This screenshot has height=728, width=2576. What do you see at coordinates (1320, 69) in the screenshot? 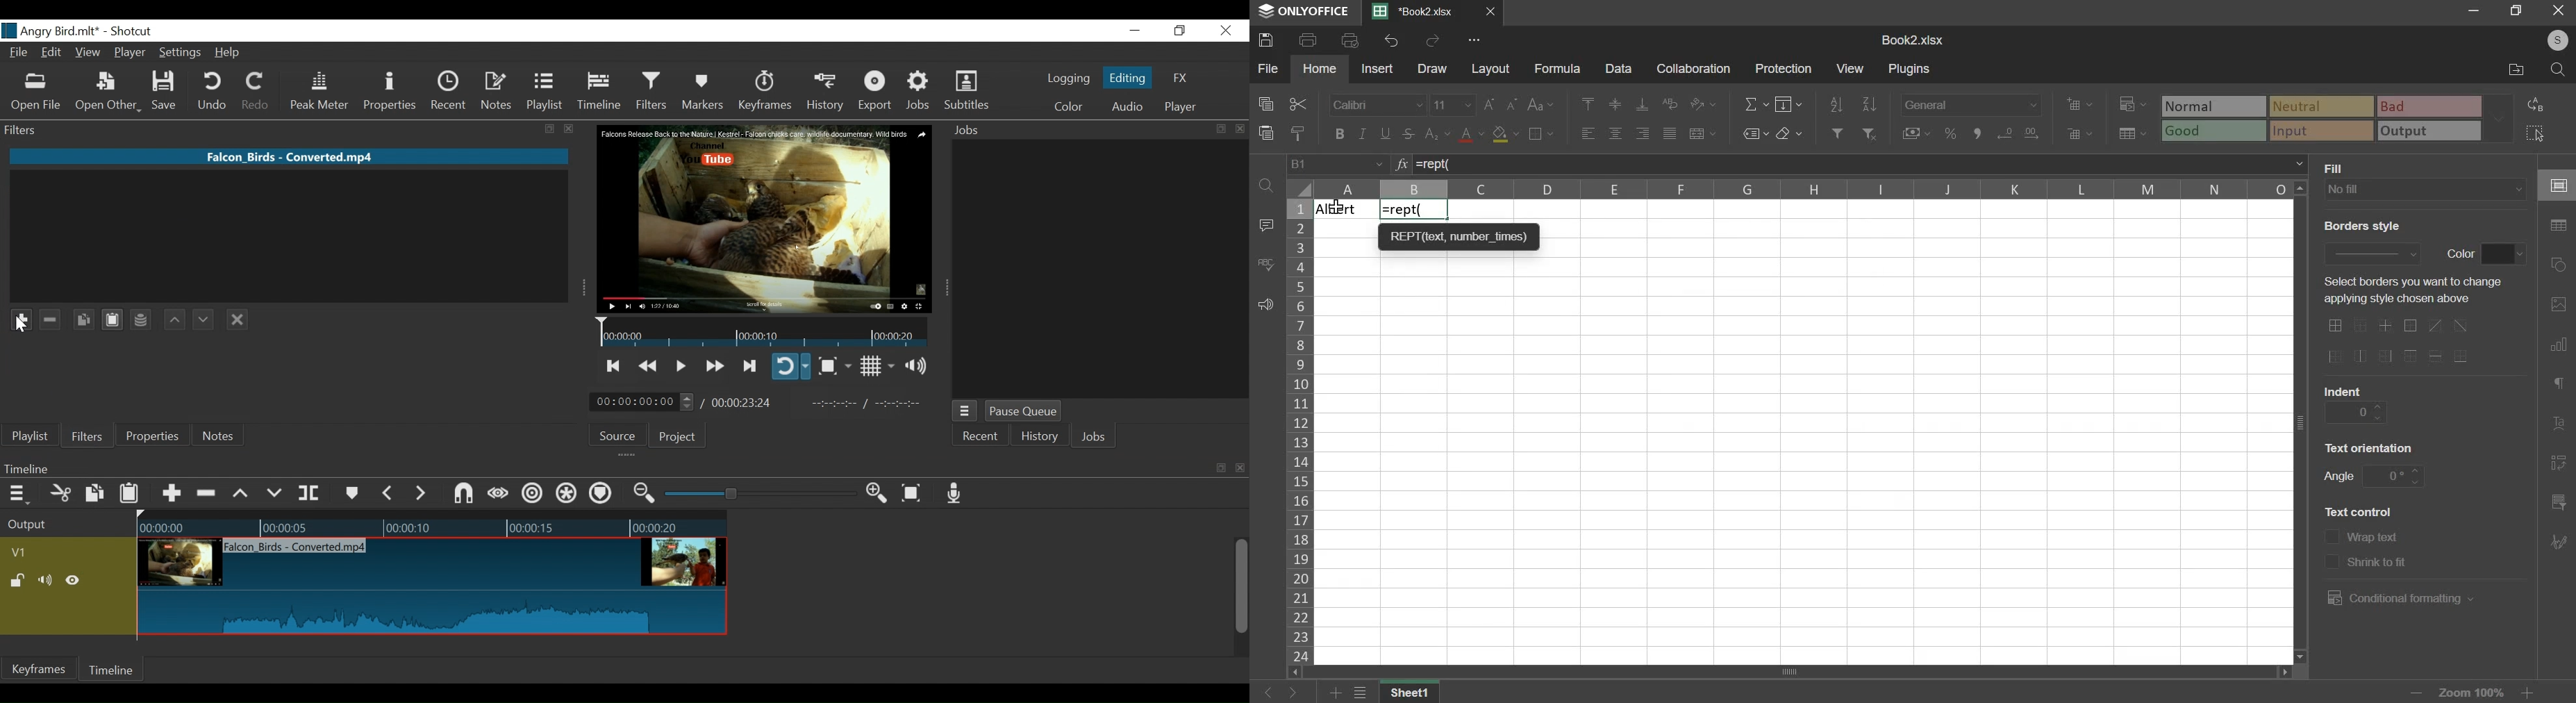
I see `home` at bounding box center [1320, 69].